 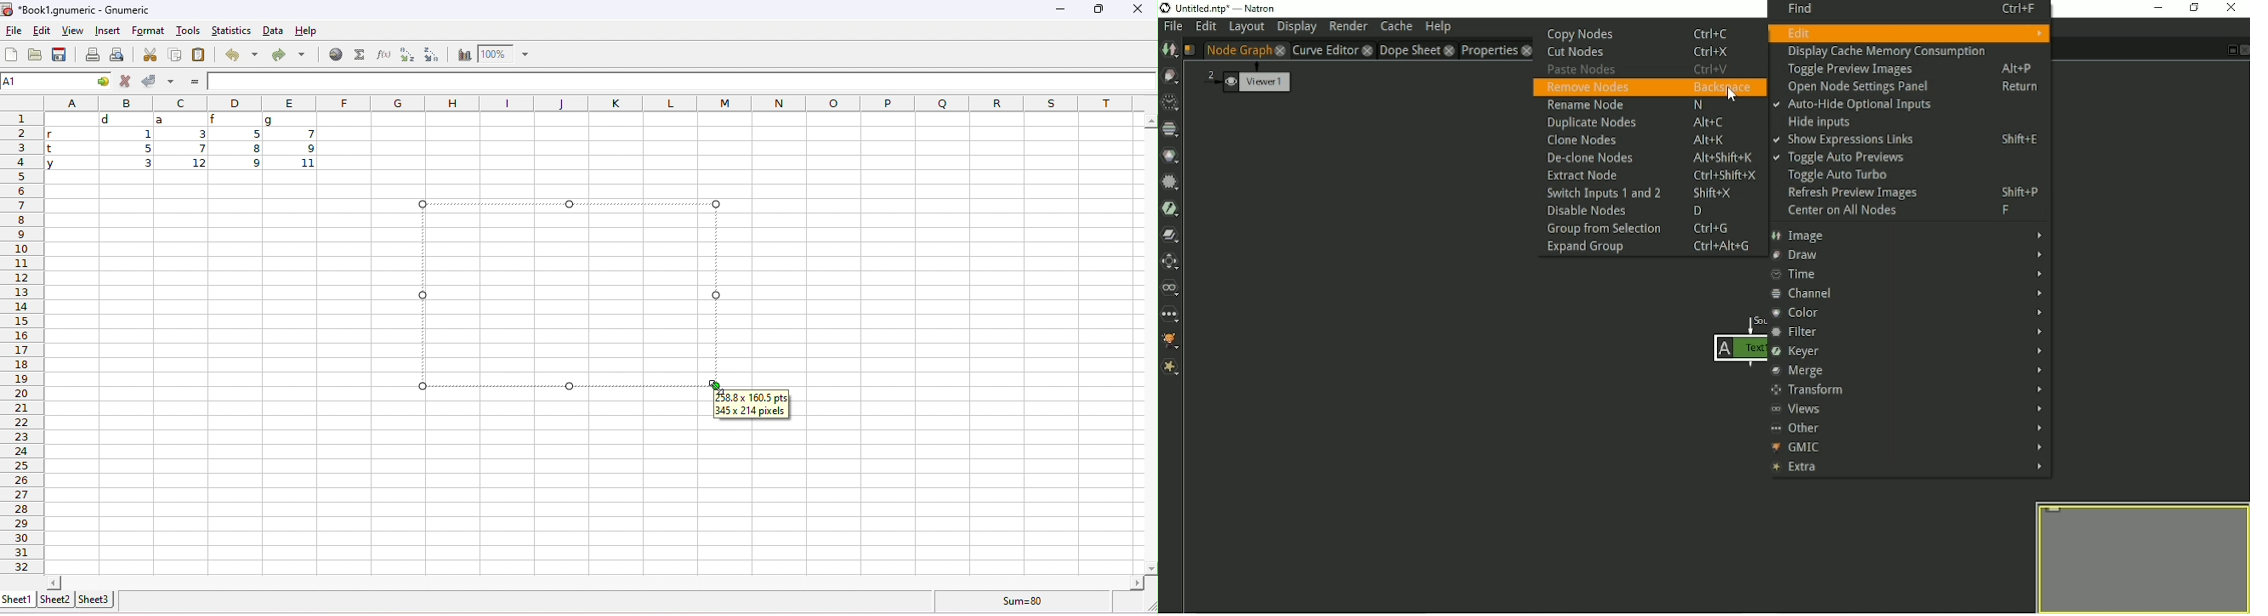 What do you see at coordinates (188, 30) in the screenshot?
I see `tools` at bounding box center [188, 30].